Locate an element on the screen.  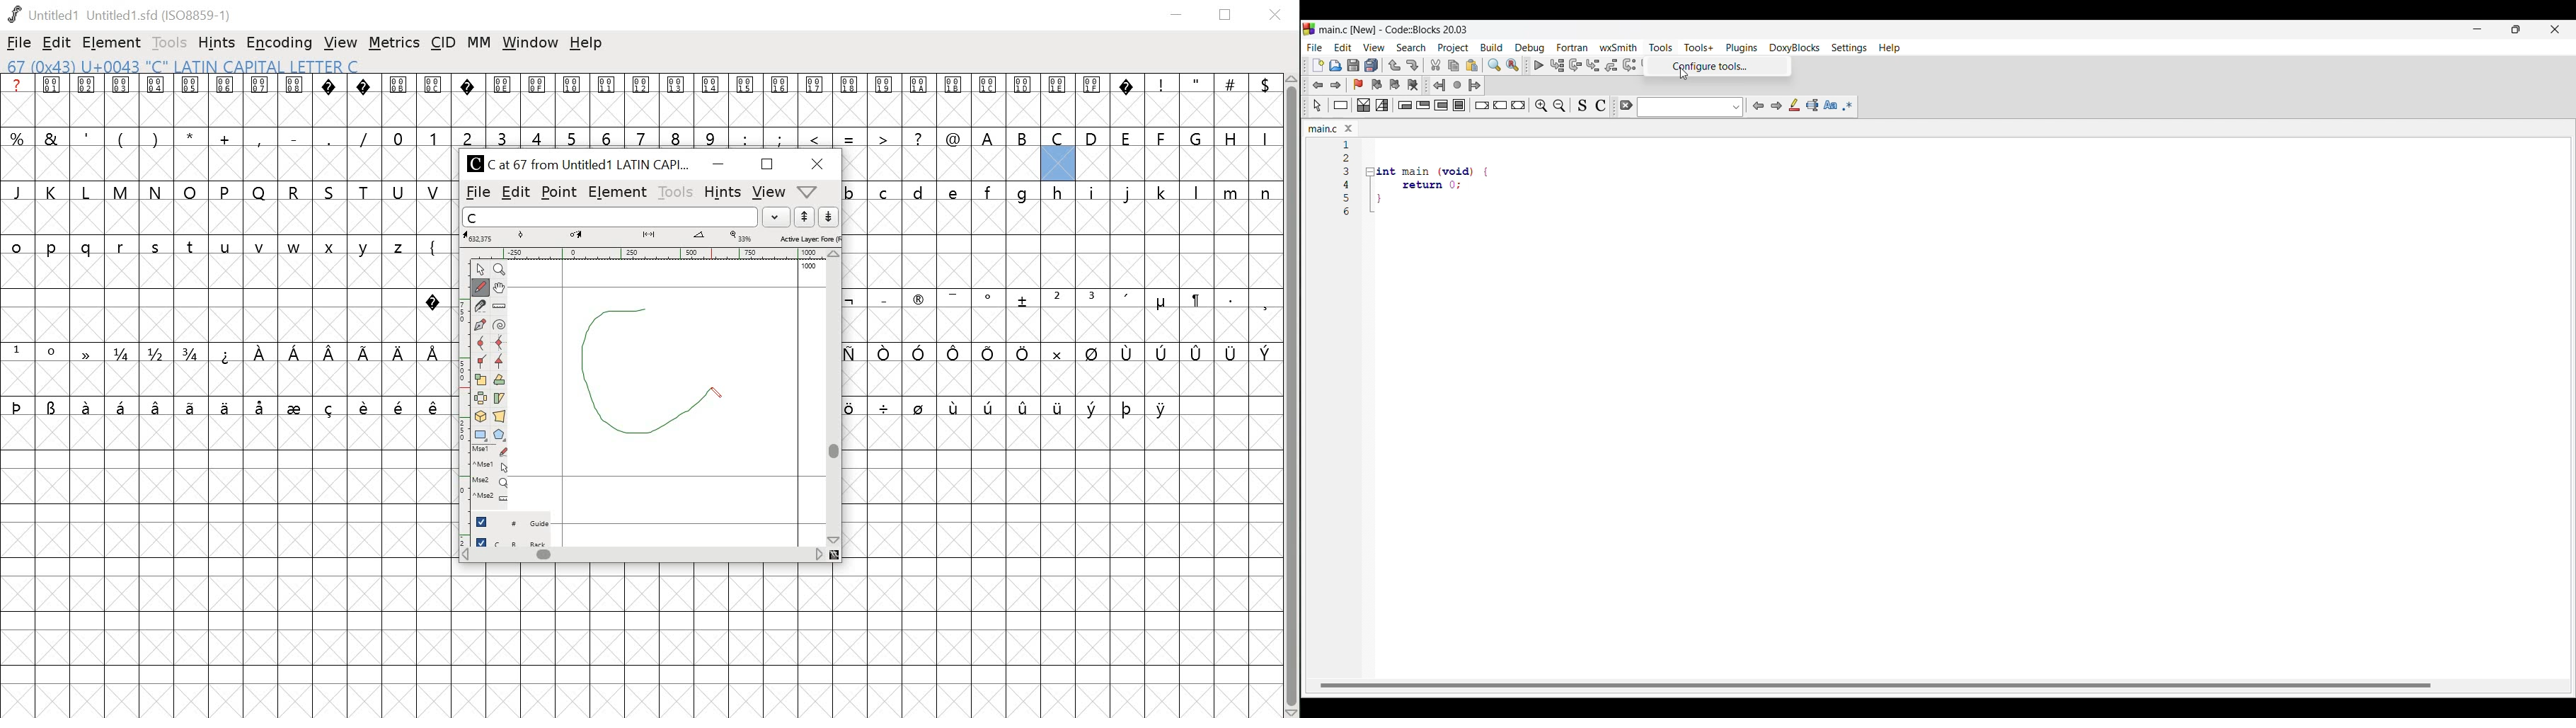
knife is located at coordinates (483, 306).